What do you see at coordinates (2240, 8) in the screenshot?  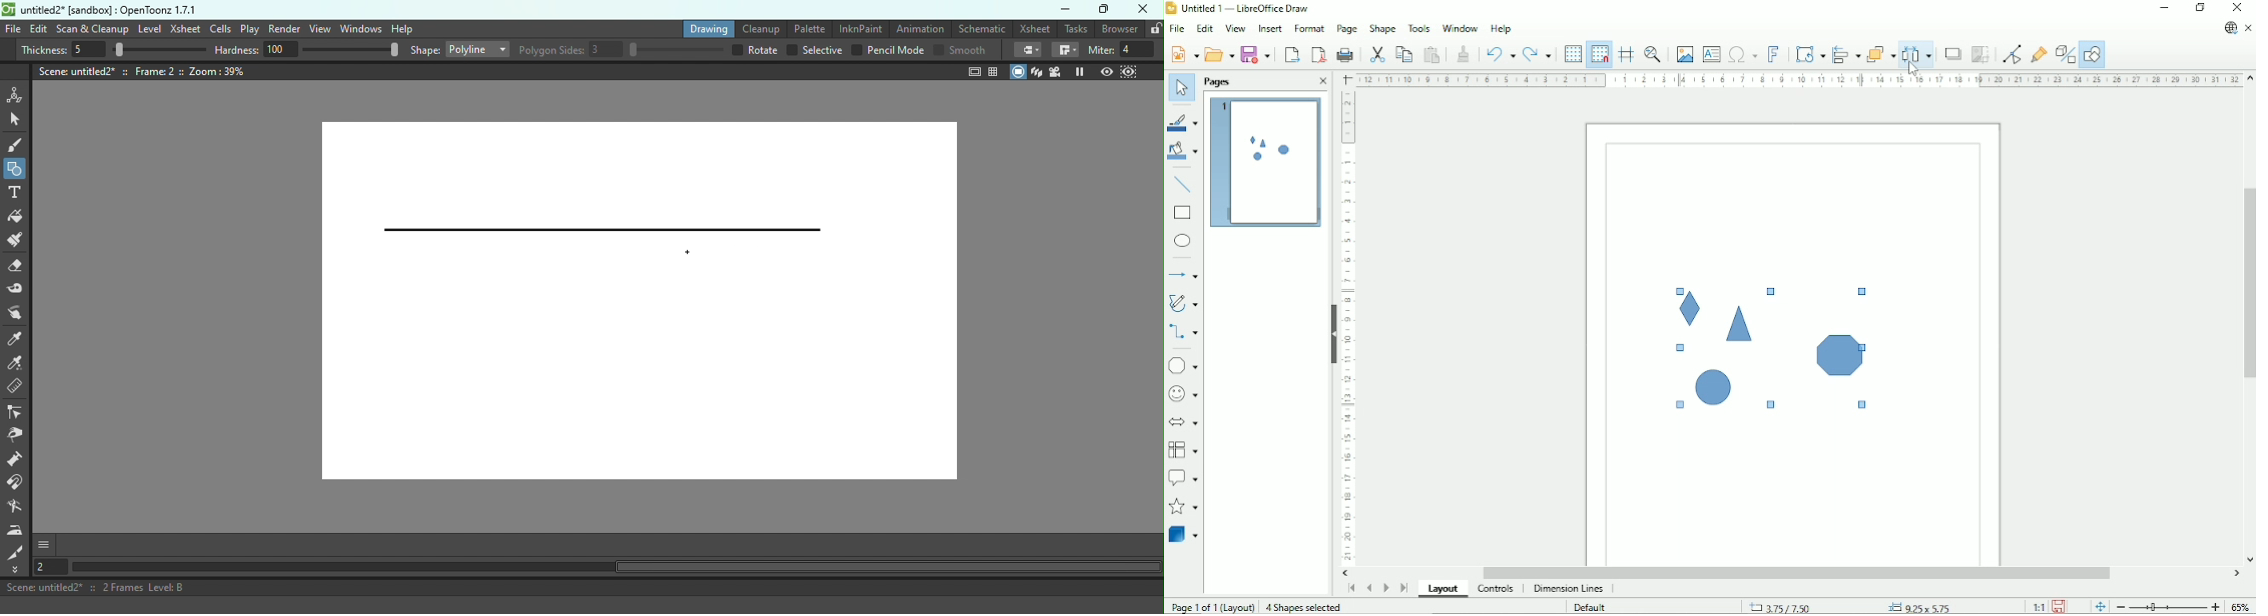 I see `Close` at bounding box center [2240, 8].